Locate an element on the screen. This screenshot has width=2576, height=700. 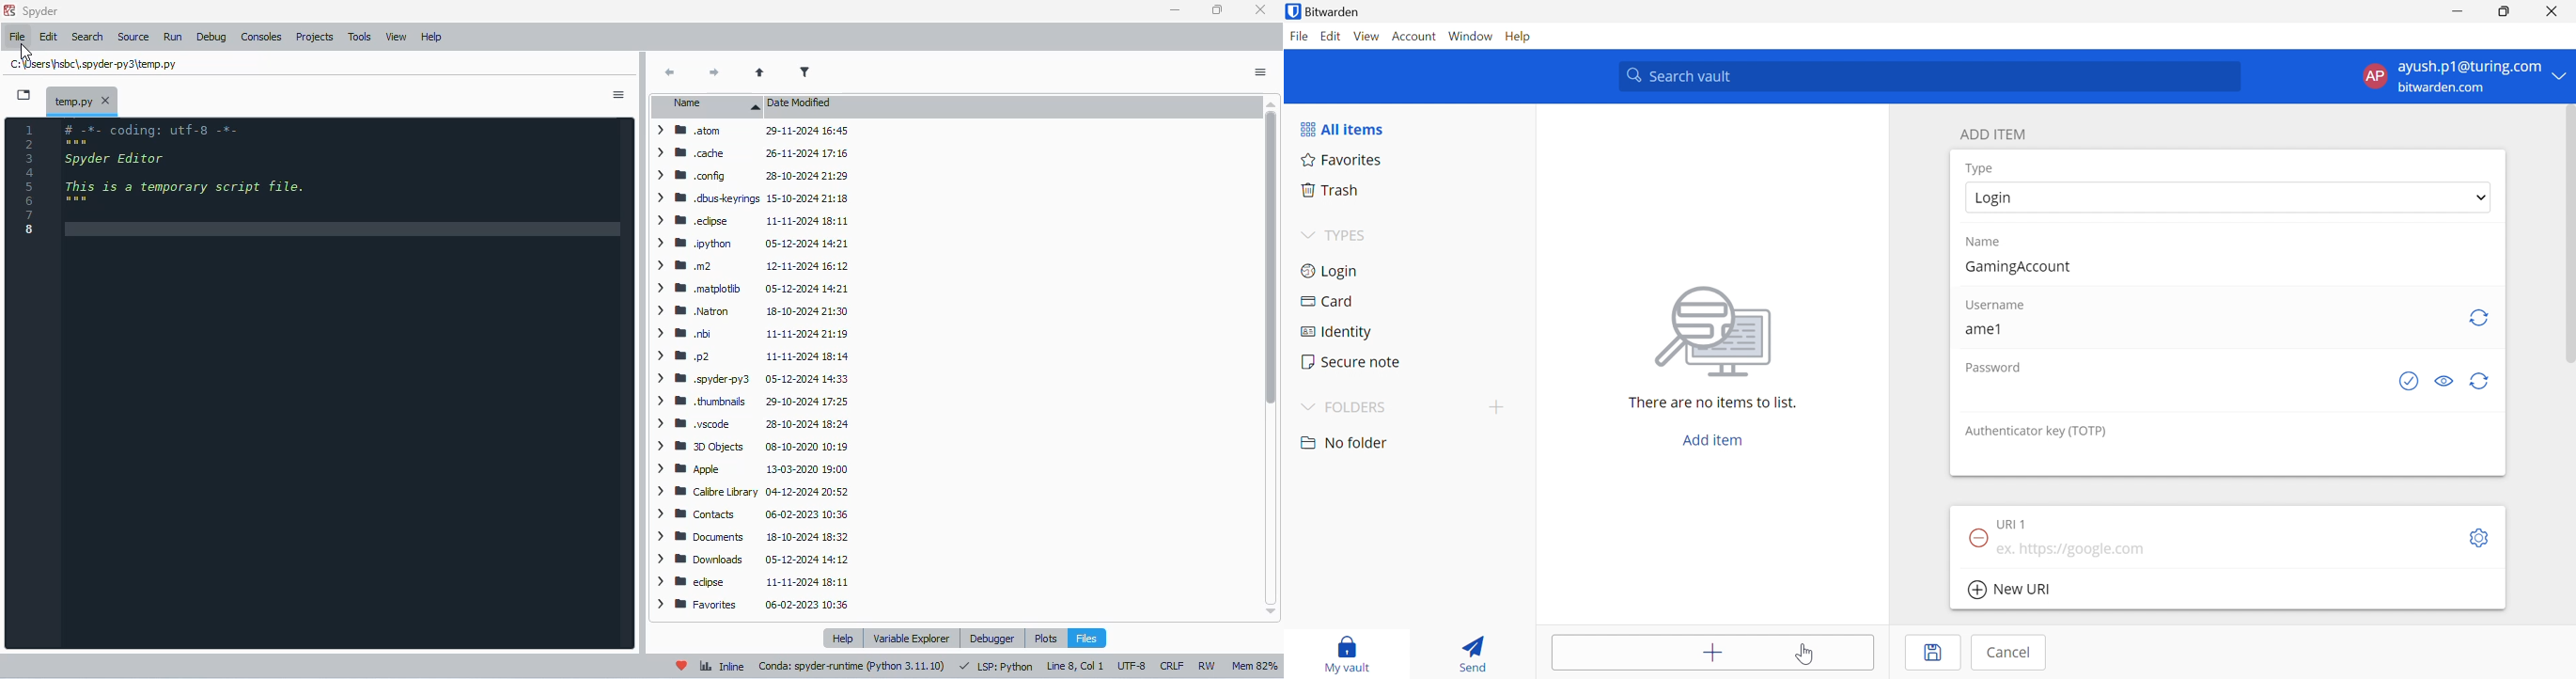
> BB DObjects 08-10-2020 10:19 is located at coordinates (750, 447).